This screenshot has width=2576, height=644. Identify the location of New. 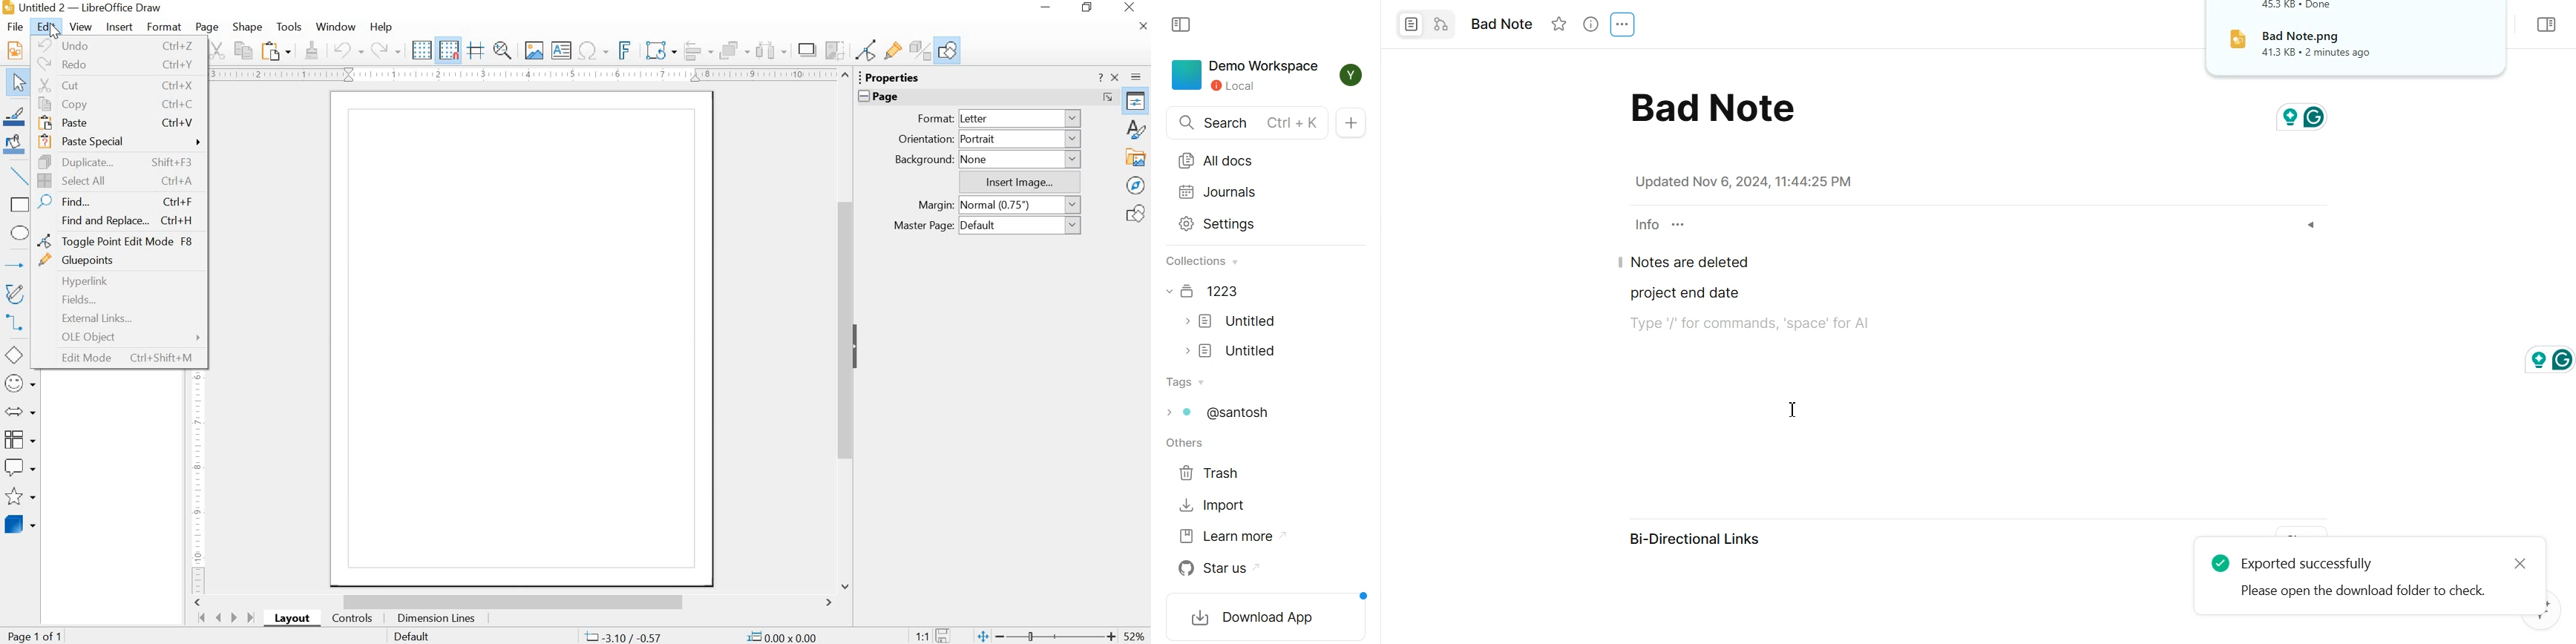
(21, 50).